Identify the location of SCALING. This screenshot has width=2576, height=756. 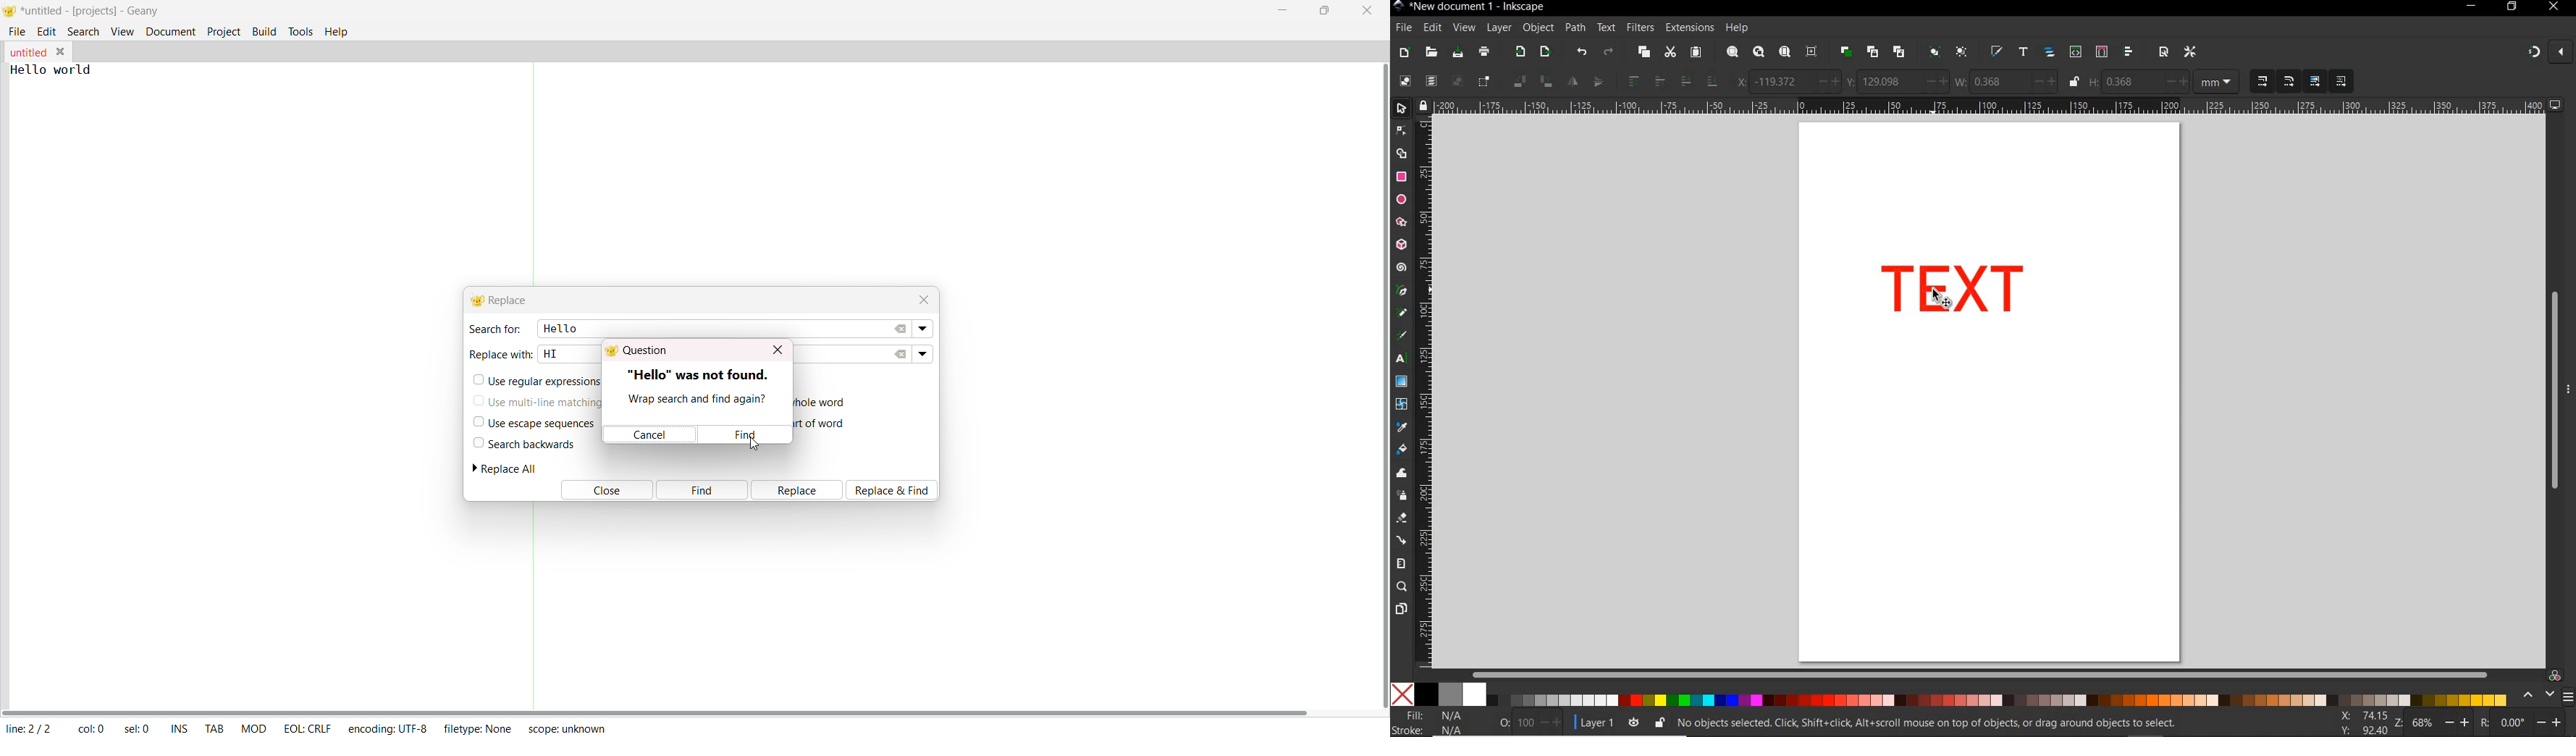
(2276, 82).